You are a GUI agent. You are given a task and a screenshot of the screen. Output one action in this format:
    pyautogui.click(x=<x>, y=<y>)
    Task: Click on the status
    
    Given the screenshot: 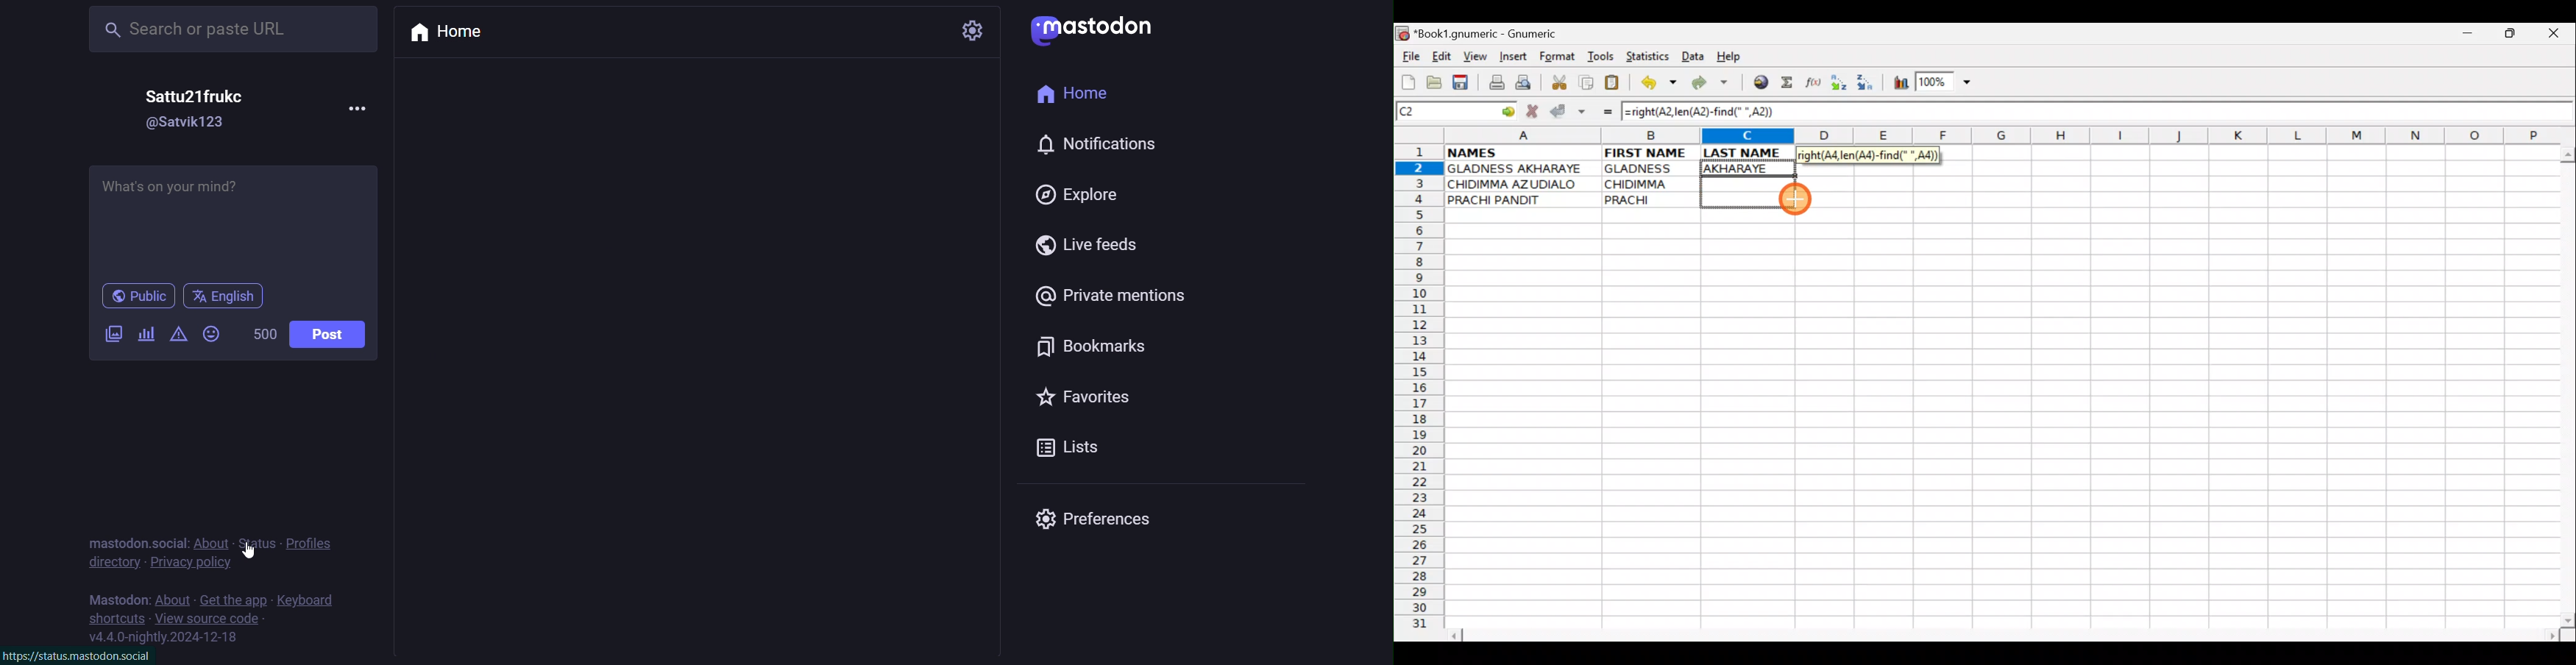 What is the action you would take?
    pyautogui.click(x=255, y=544)
    